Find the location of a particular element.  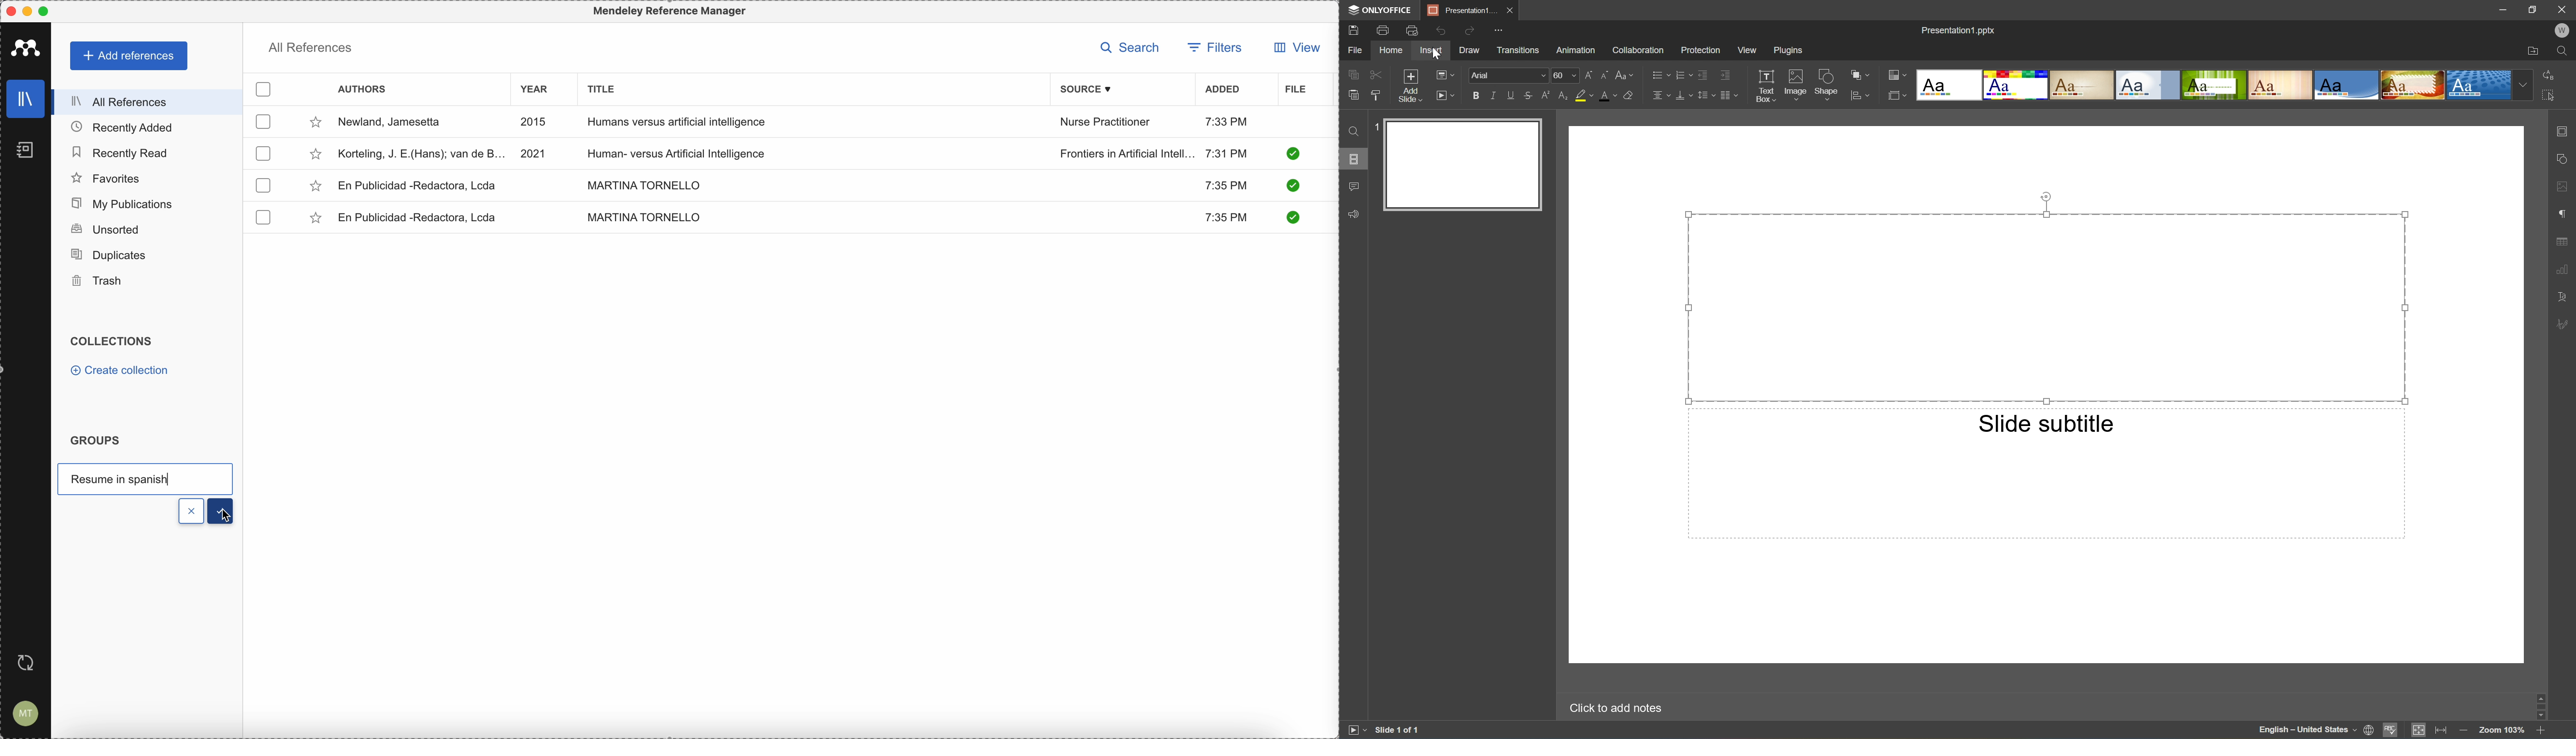

Protection is located at coordinates (1700, 49).